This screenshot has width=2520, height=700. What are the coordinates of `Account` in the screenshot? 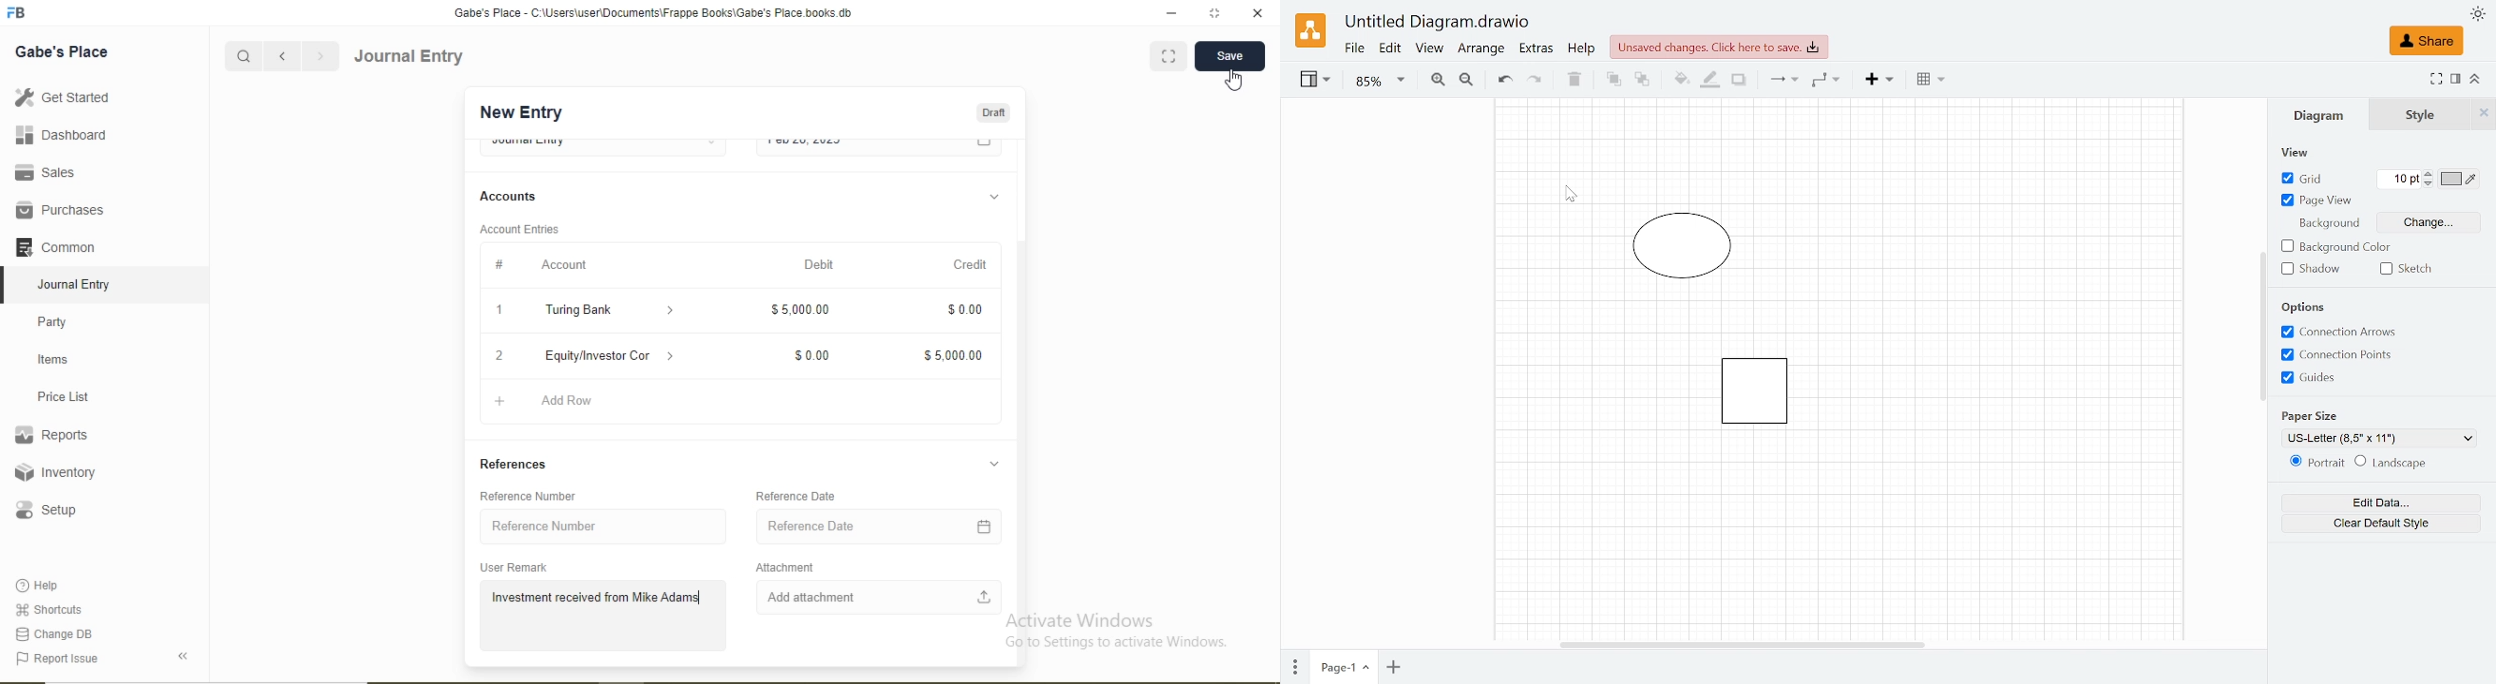 It's located at (566, 264).